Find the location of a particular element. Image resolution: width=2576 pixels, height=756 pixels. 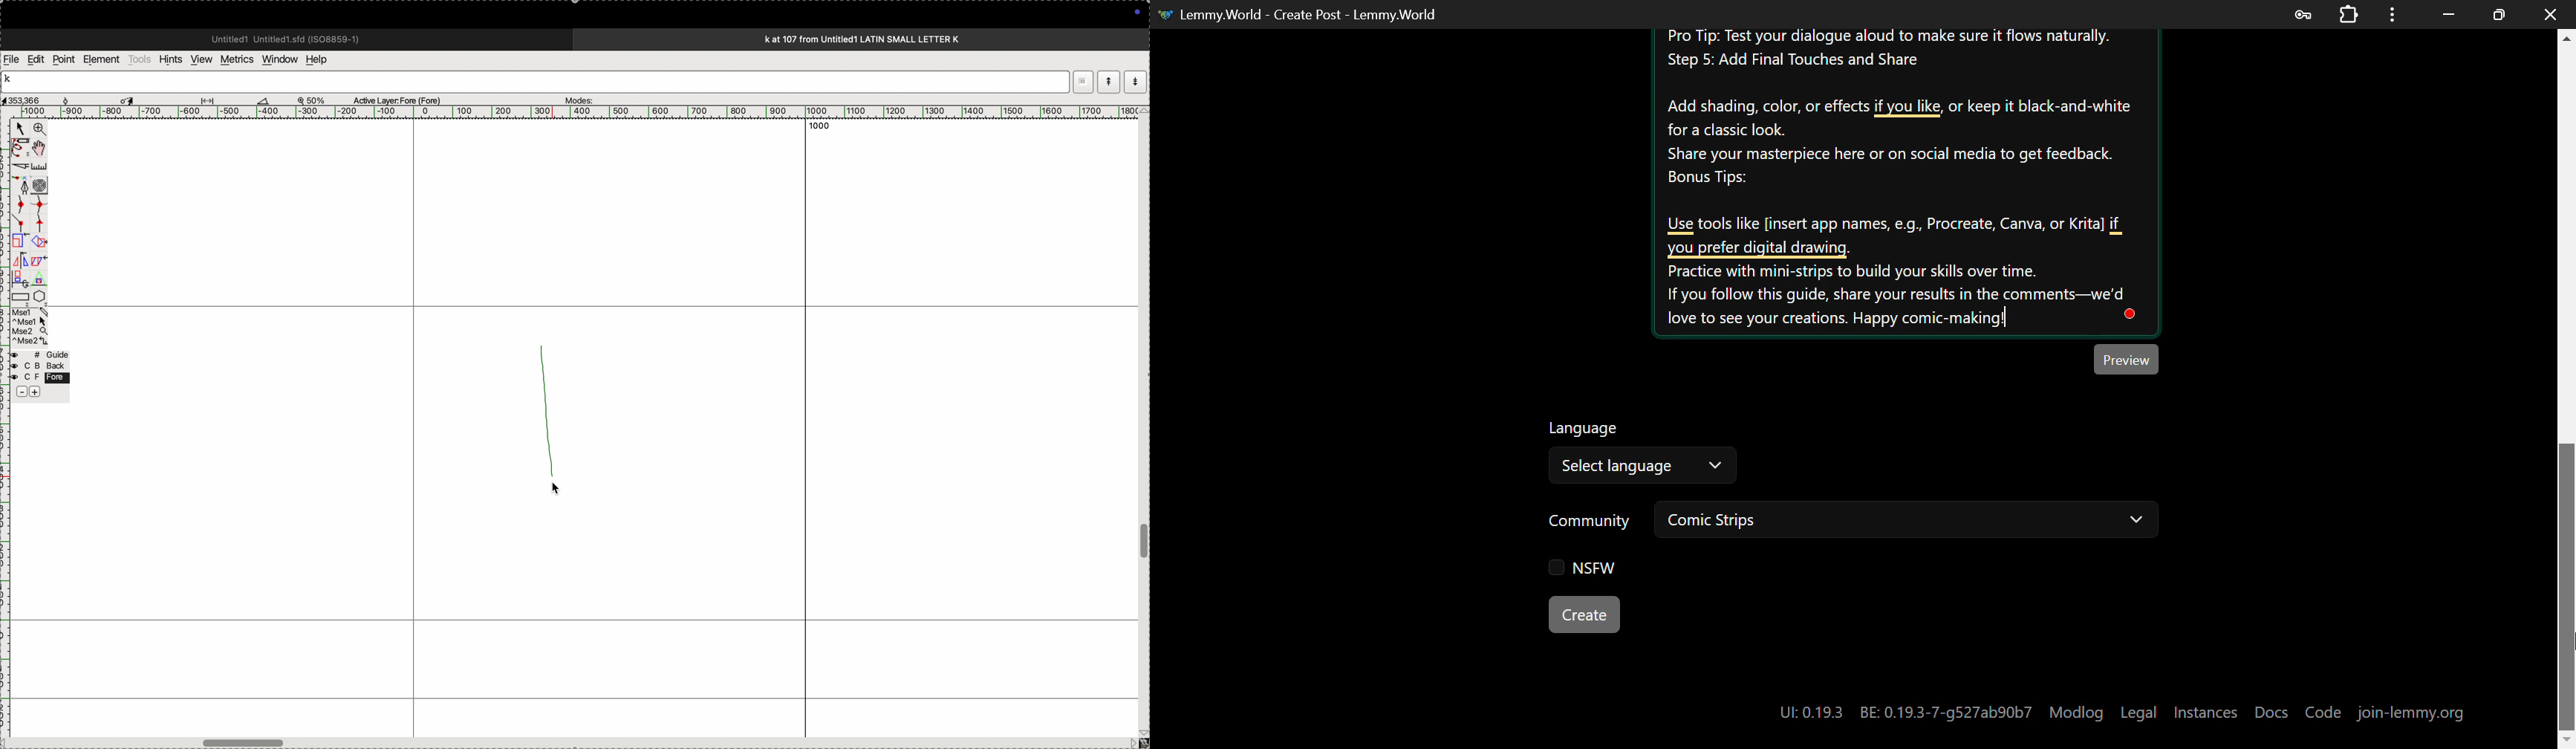

metrics is located at coordinates (236, 59).